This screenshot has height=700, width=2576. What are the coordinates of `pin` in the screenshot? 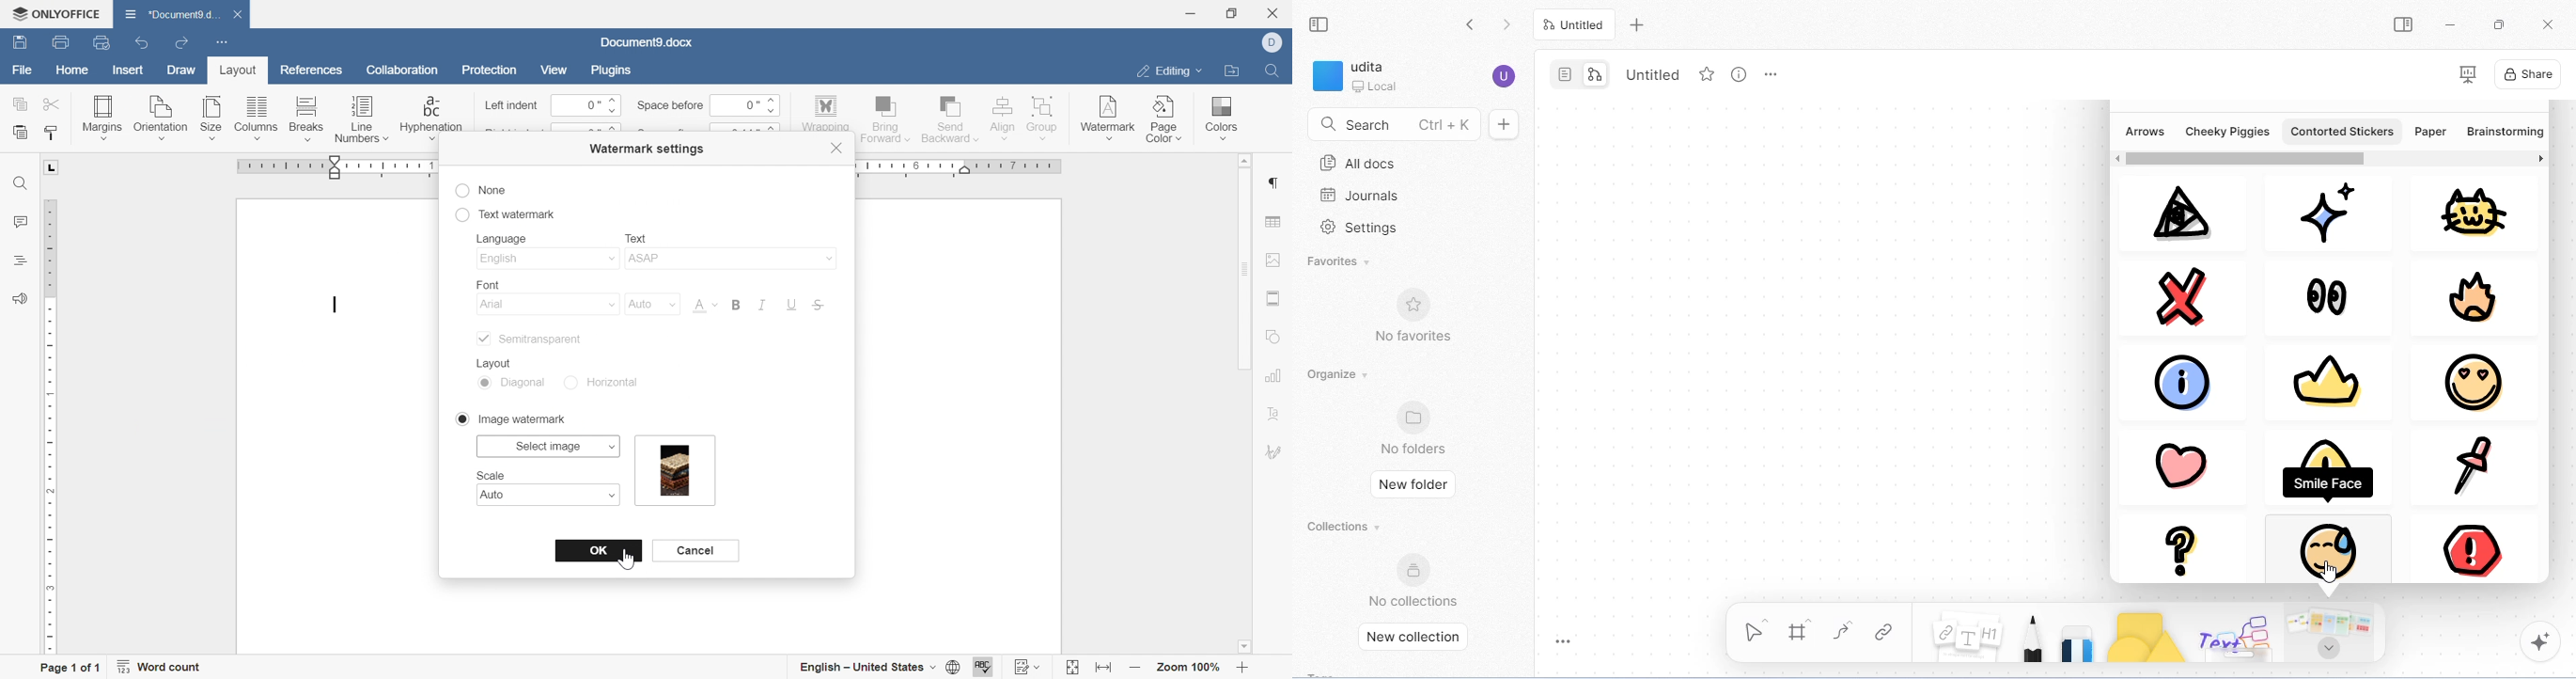 It's located at (2469, 466).